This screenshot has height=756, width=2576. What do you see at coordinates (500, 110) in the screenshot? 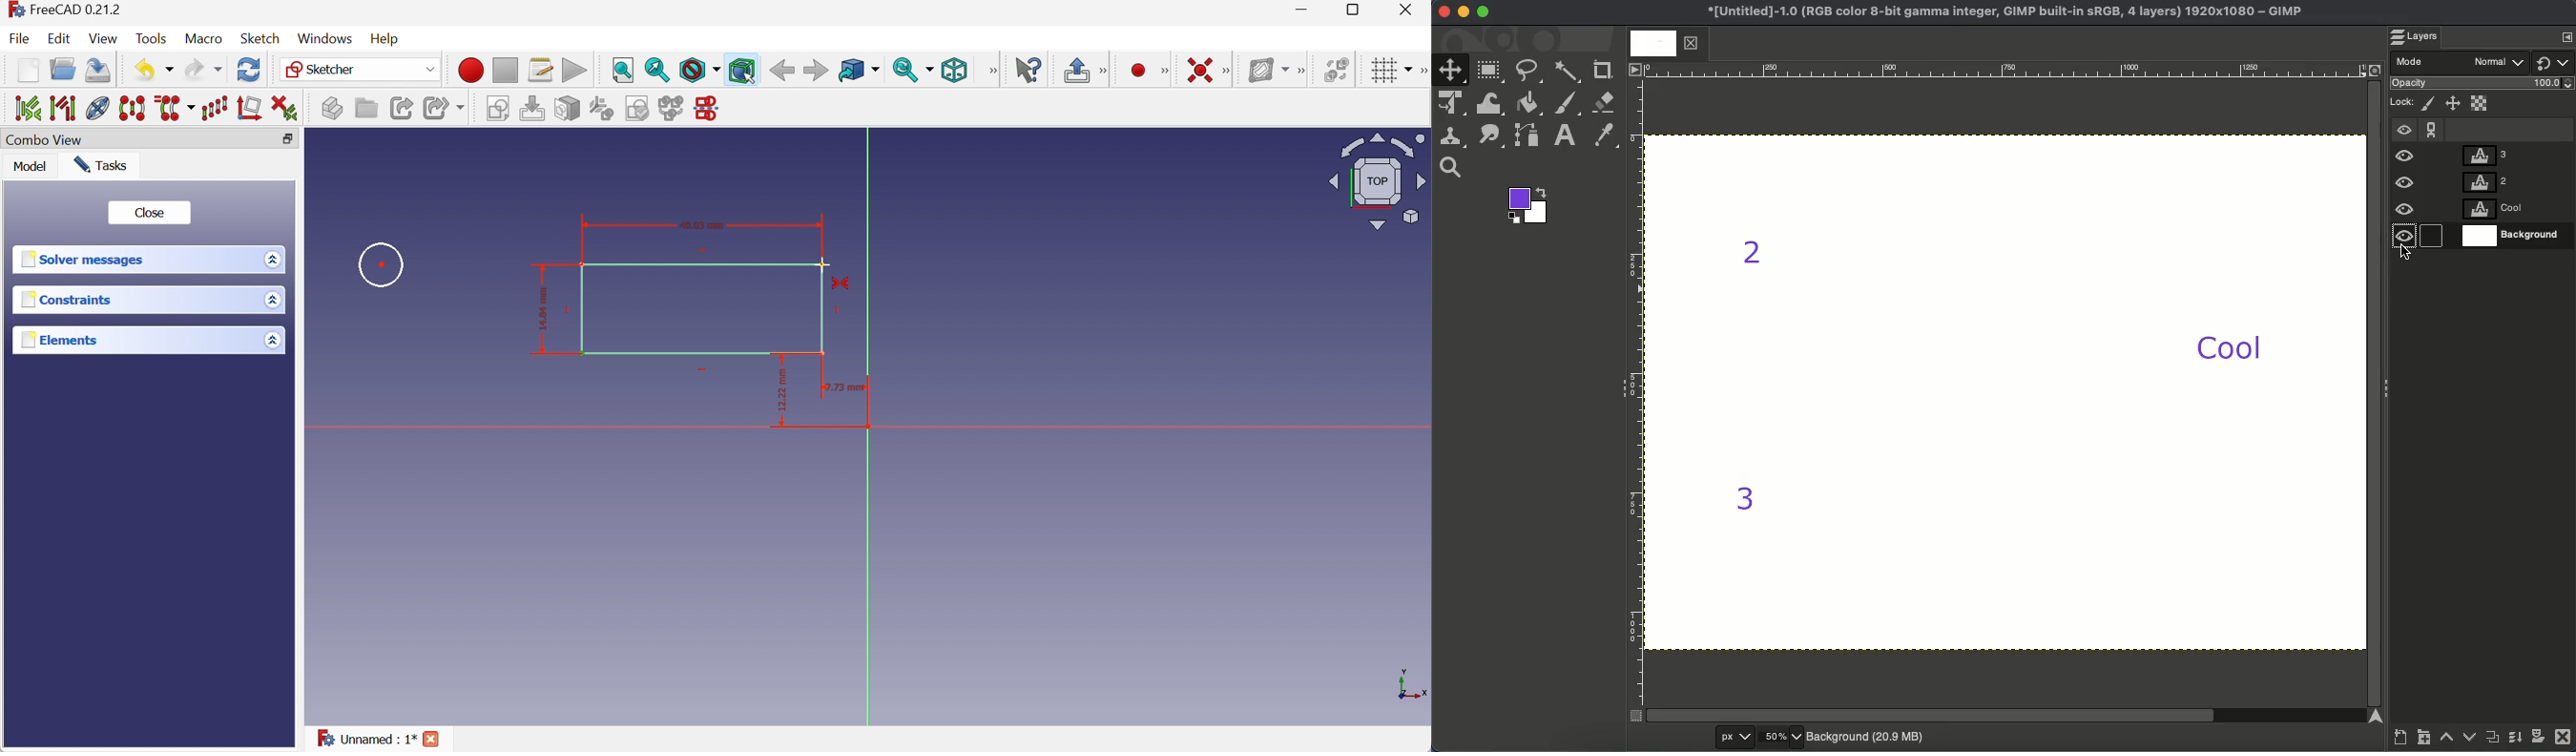
I see `Create sketch` at bounding box center [500, 110].